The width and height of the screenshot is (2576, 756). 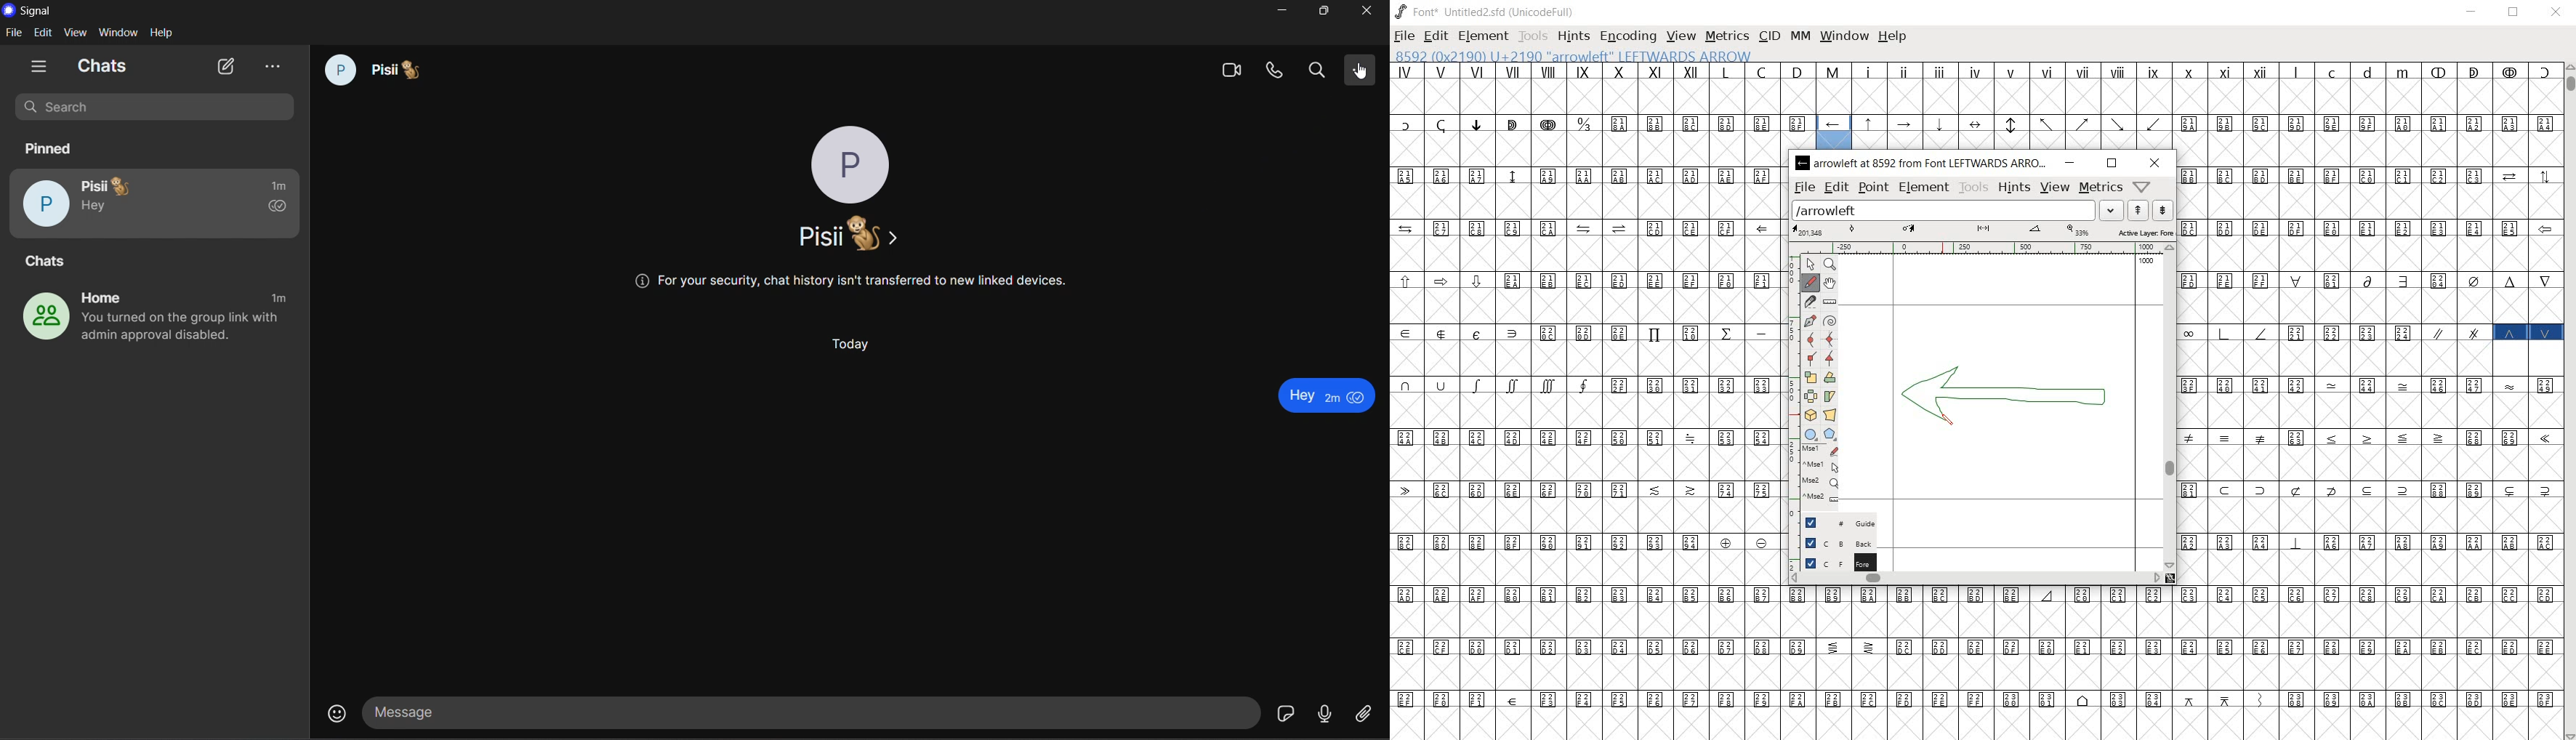 What do you see at coordinates (2569, 401) in the screenshot?
I see `scrollbar` at bounding box center [2569, 401].